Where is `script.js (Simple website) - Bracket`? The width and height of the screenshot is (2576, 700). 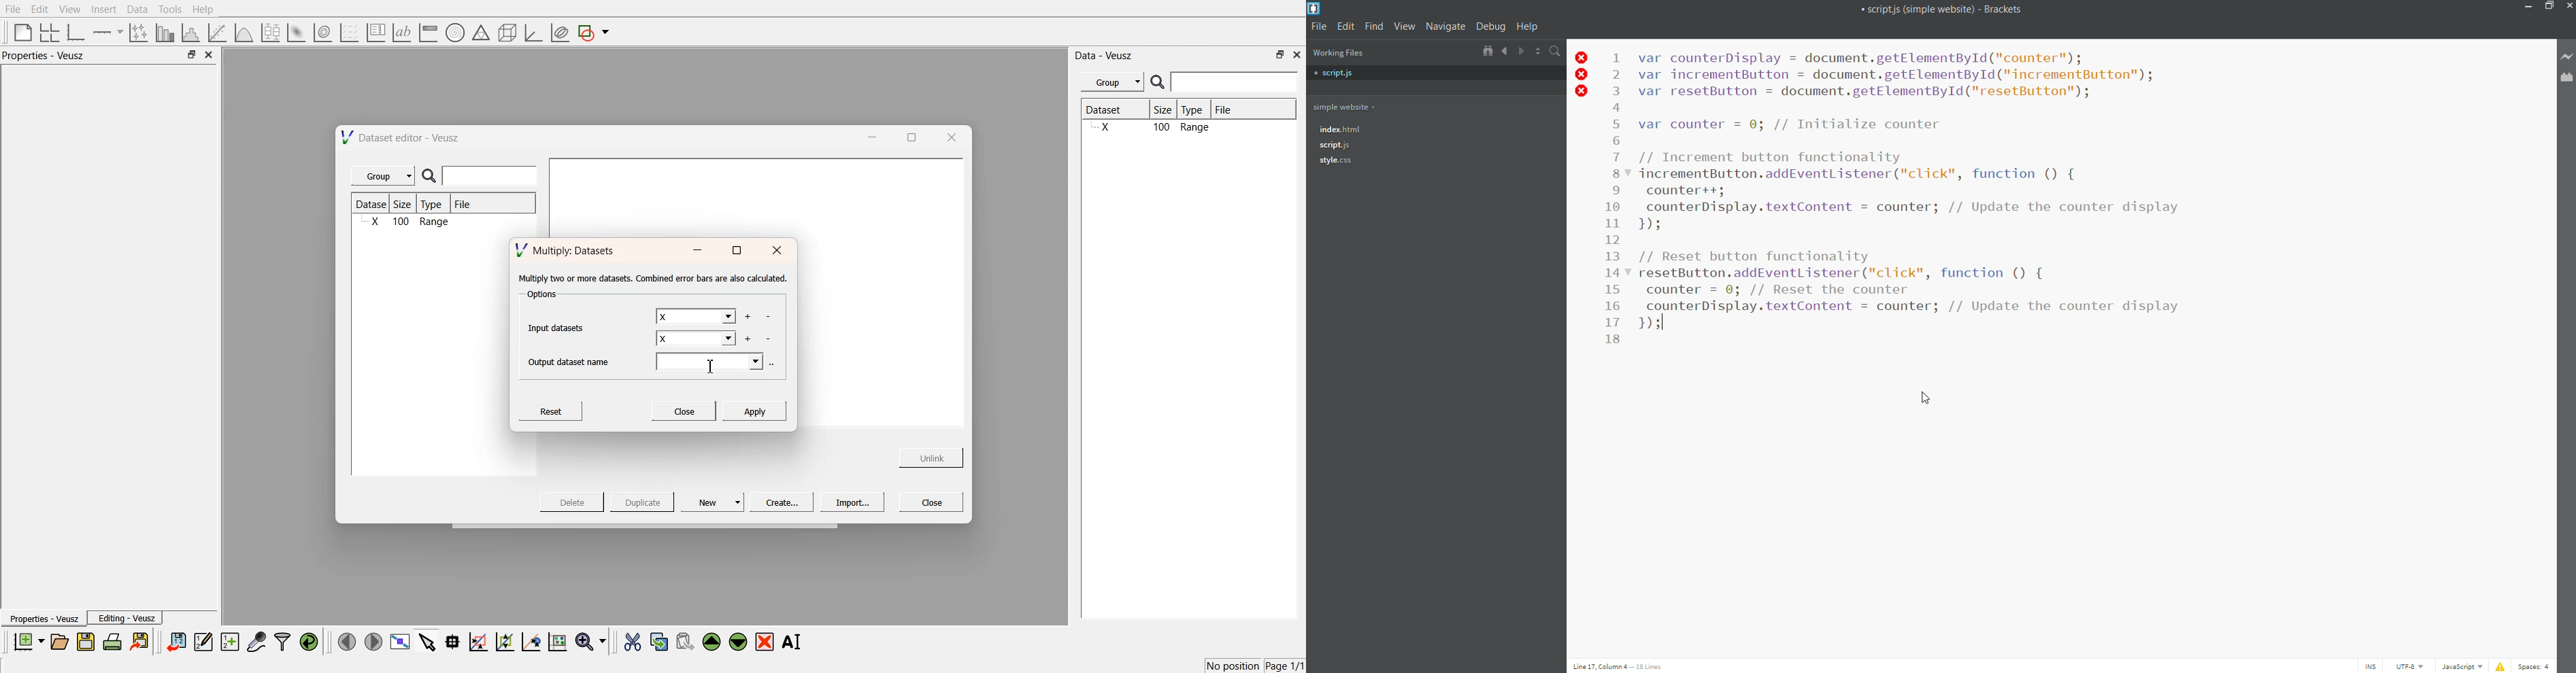
script.js (Simple website) - Bracket is located at coordinates (1942, 9).